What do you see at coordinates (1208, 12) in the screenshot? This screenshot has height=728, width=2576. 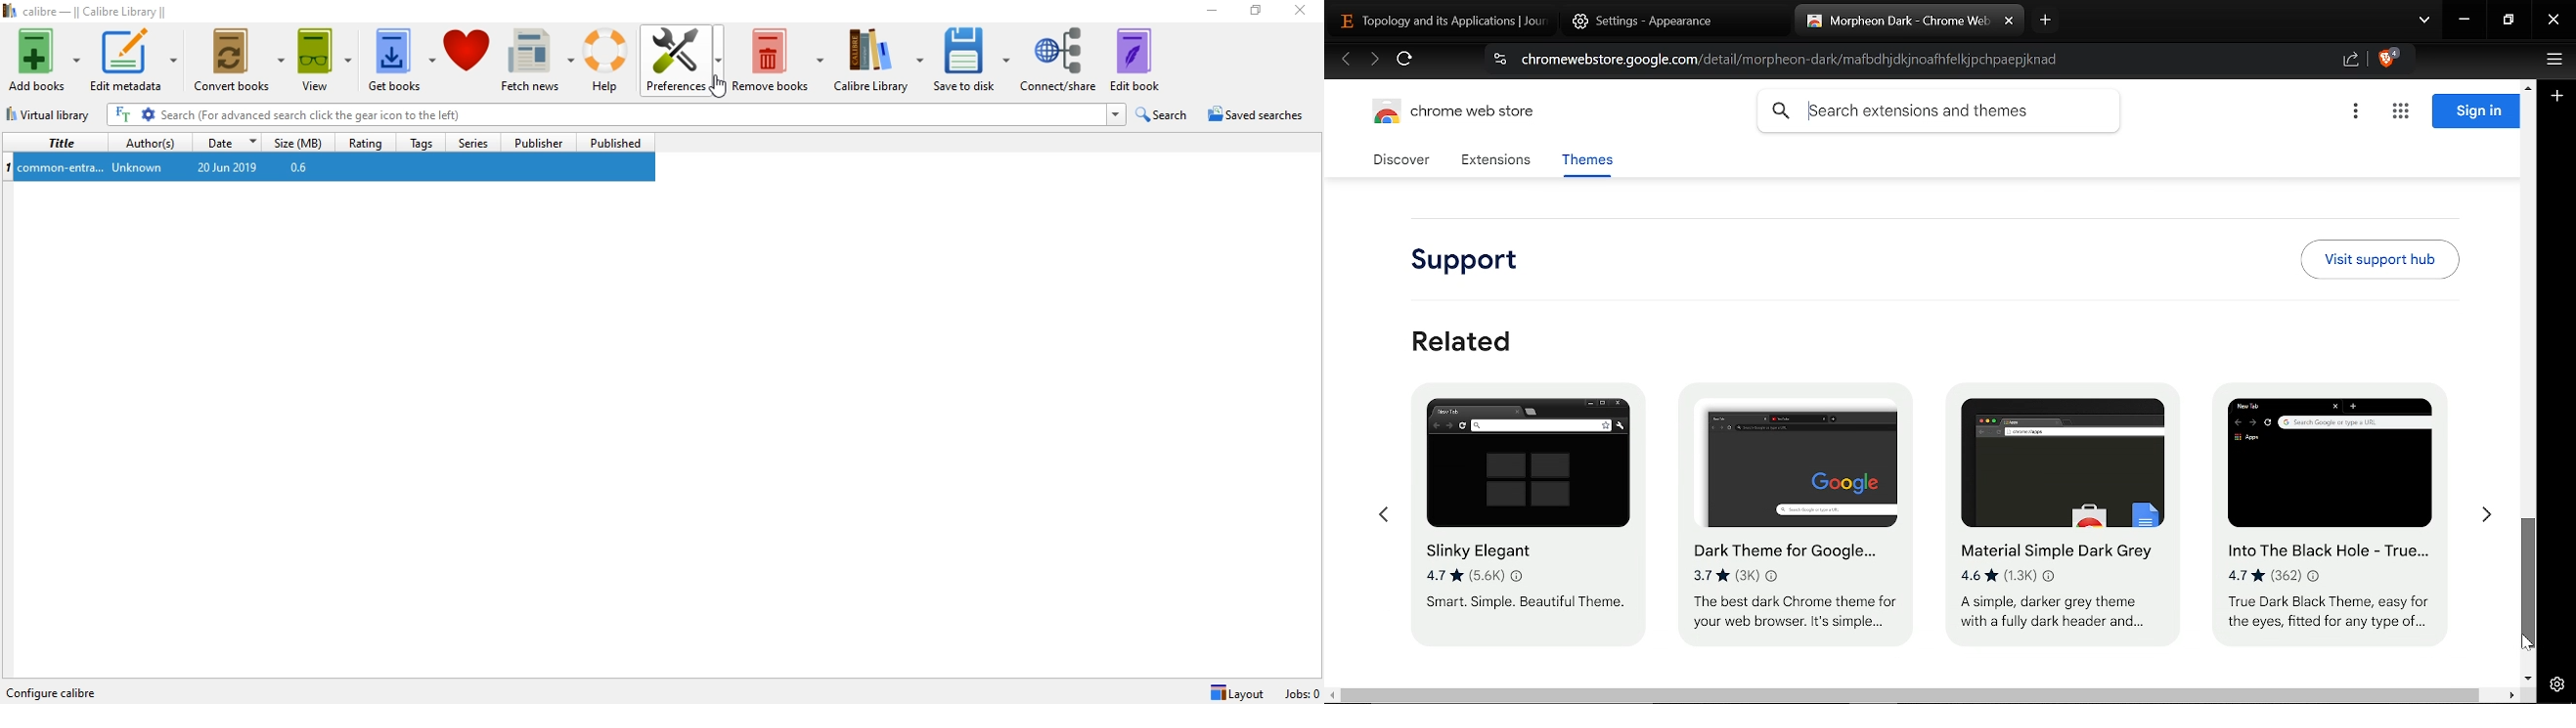 I see `Minimise` at bounding box center [1208, 12].